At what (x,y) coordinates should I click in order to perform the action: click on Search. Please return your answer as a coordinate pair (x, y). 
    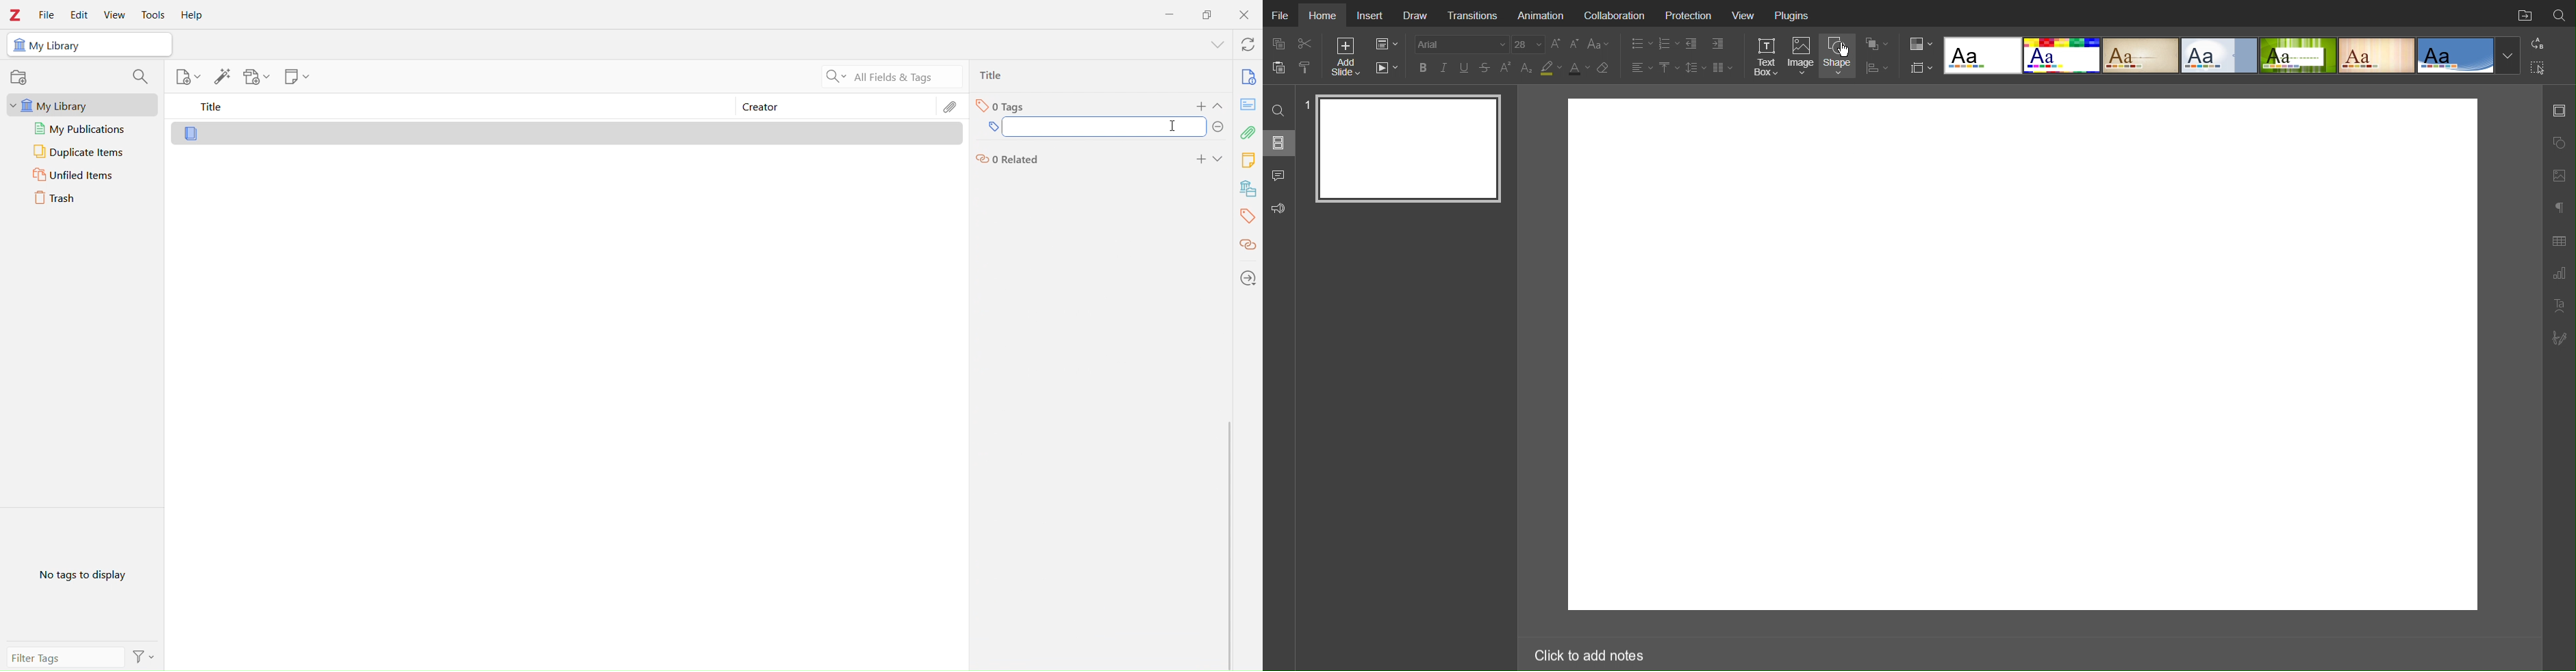
    Looking at the image, I should click on (2560, 13).